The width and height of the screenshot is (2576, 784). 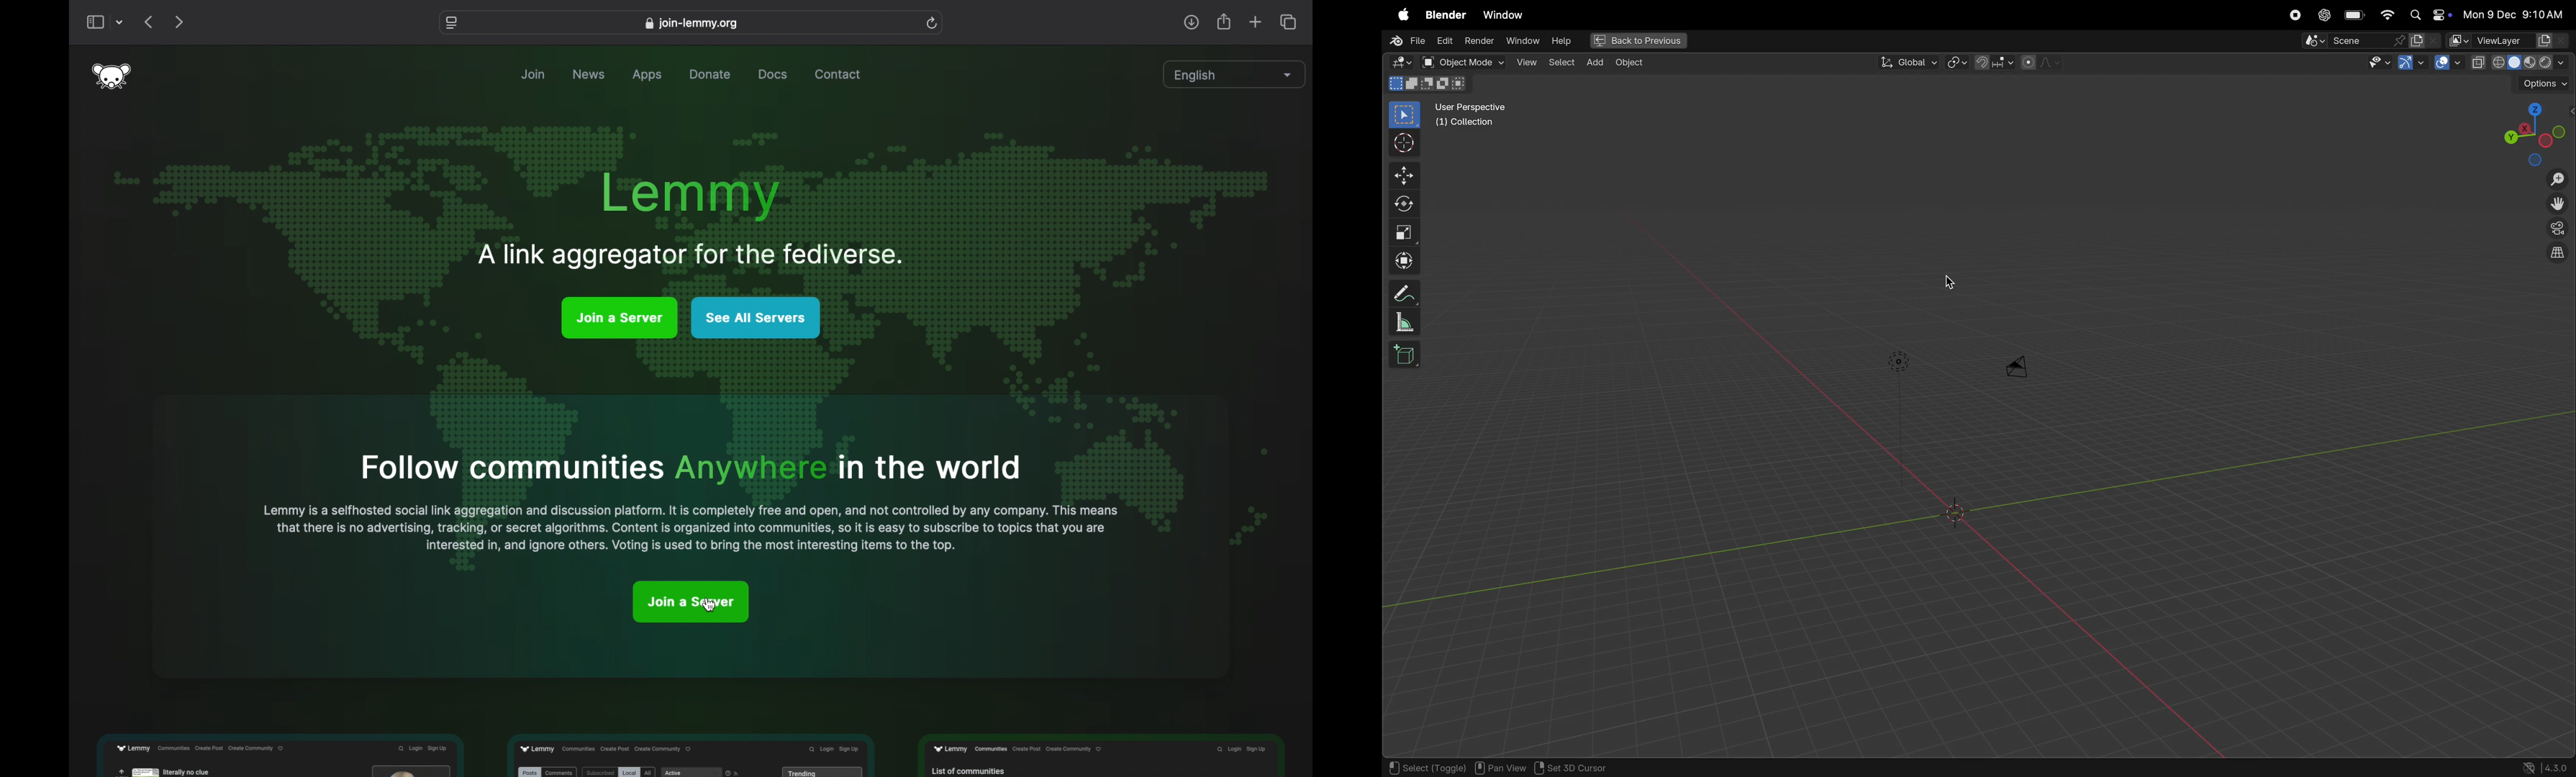 I want to click on contact, so click(x=838, y=75).